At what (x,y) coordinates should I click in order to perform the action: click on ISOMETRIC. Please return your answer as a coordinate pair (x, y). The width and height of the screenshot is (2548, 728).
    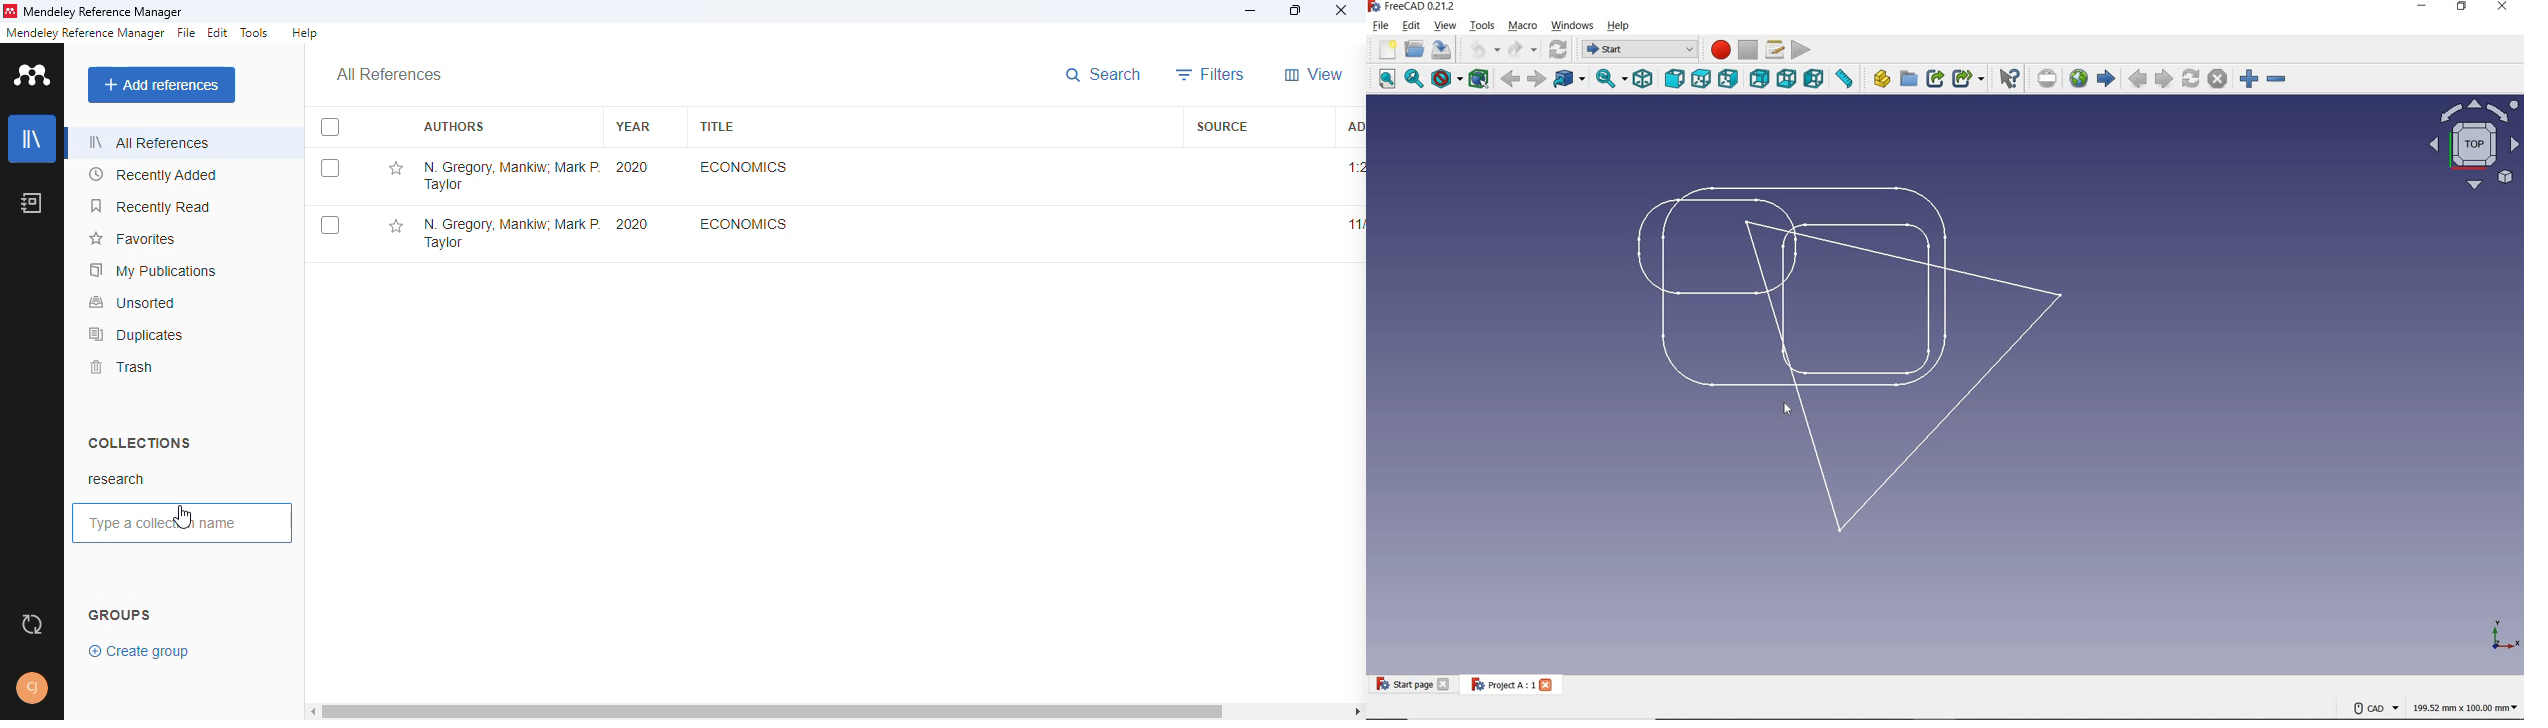
    Looking at the image, I should click on (1644, 78).